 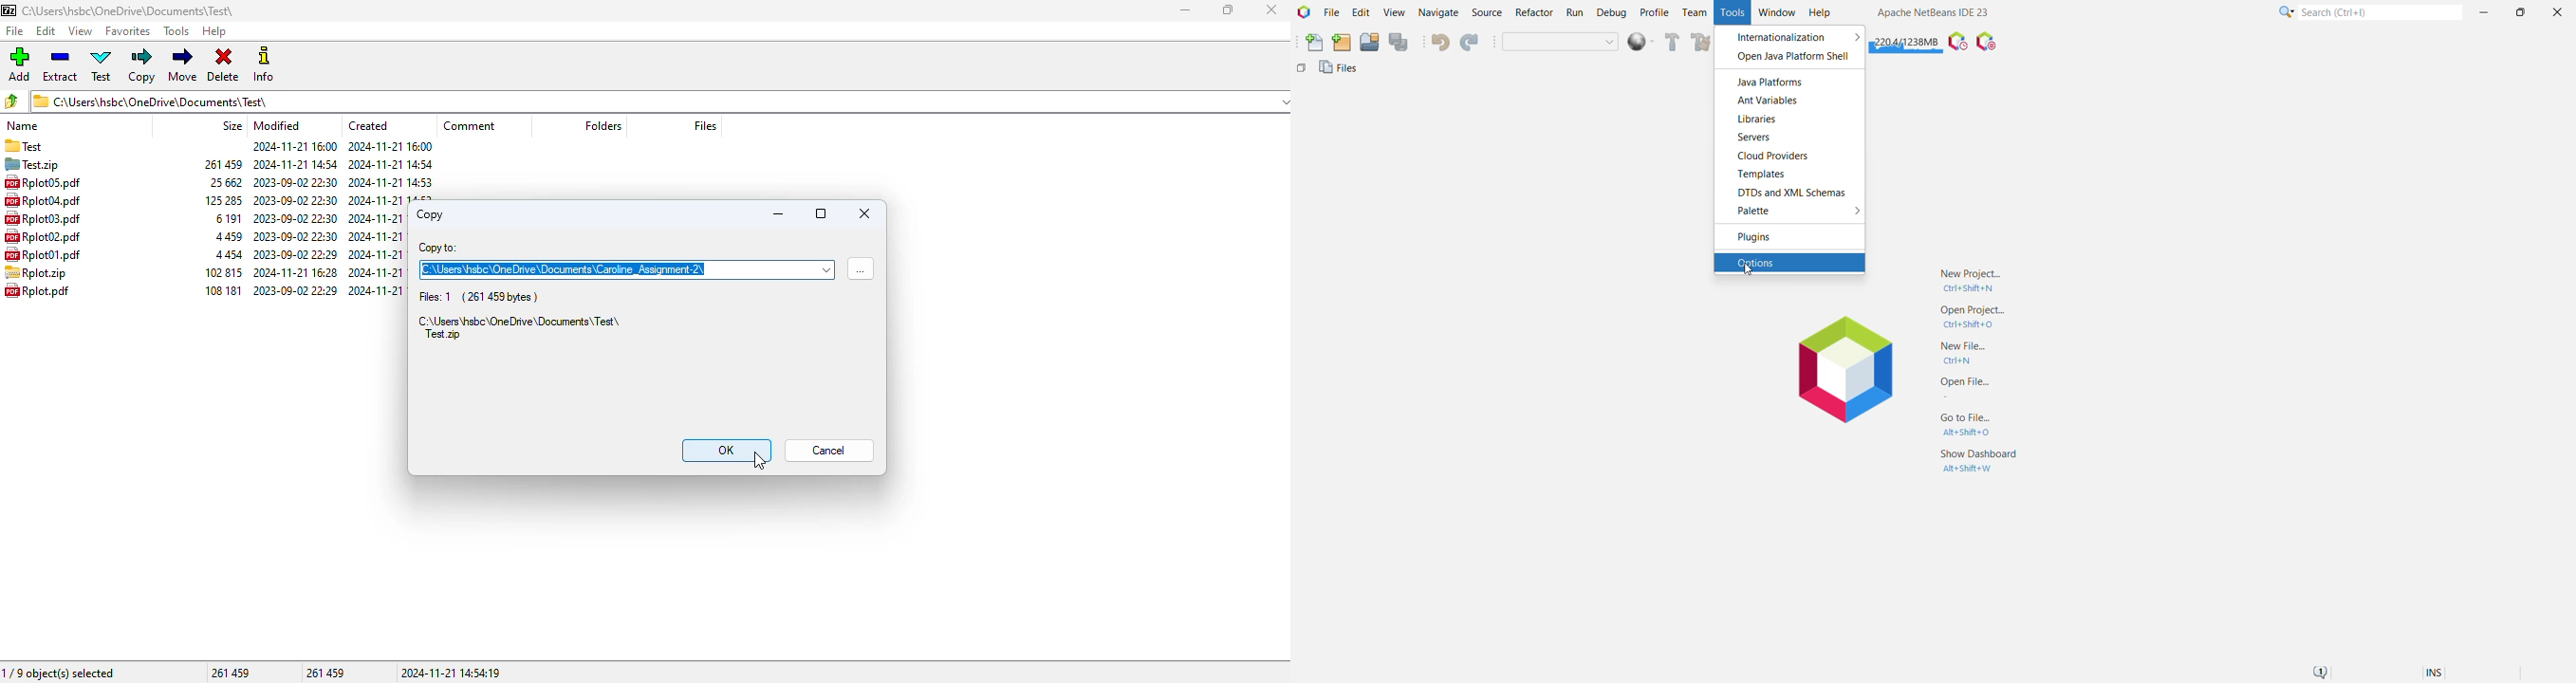 I want to click on add, so click(x=20, y=65).